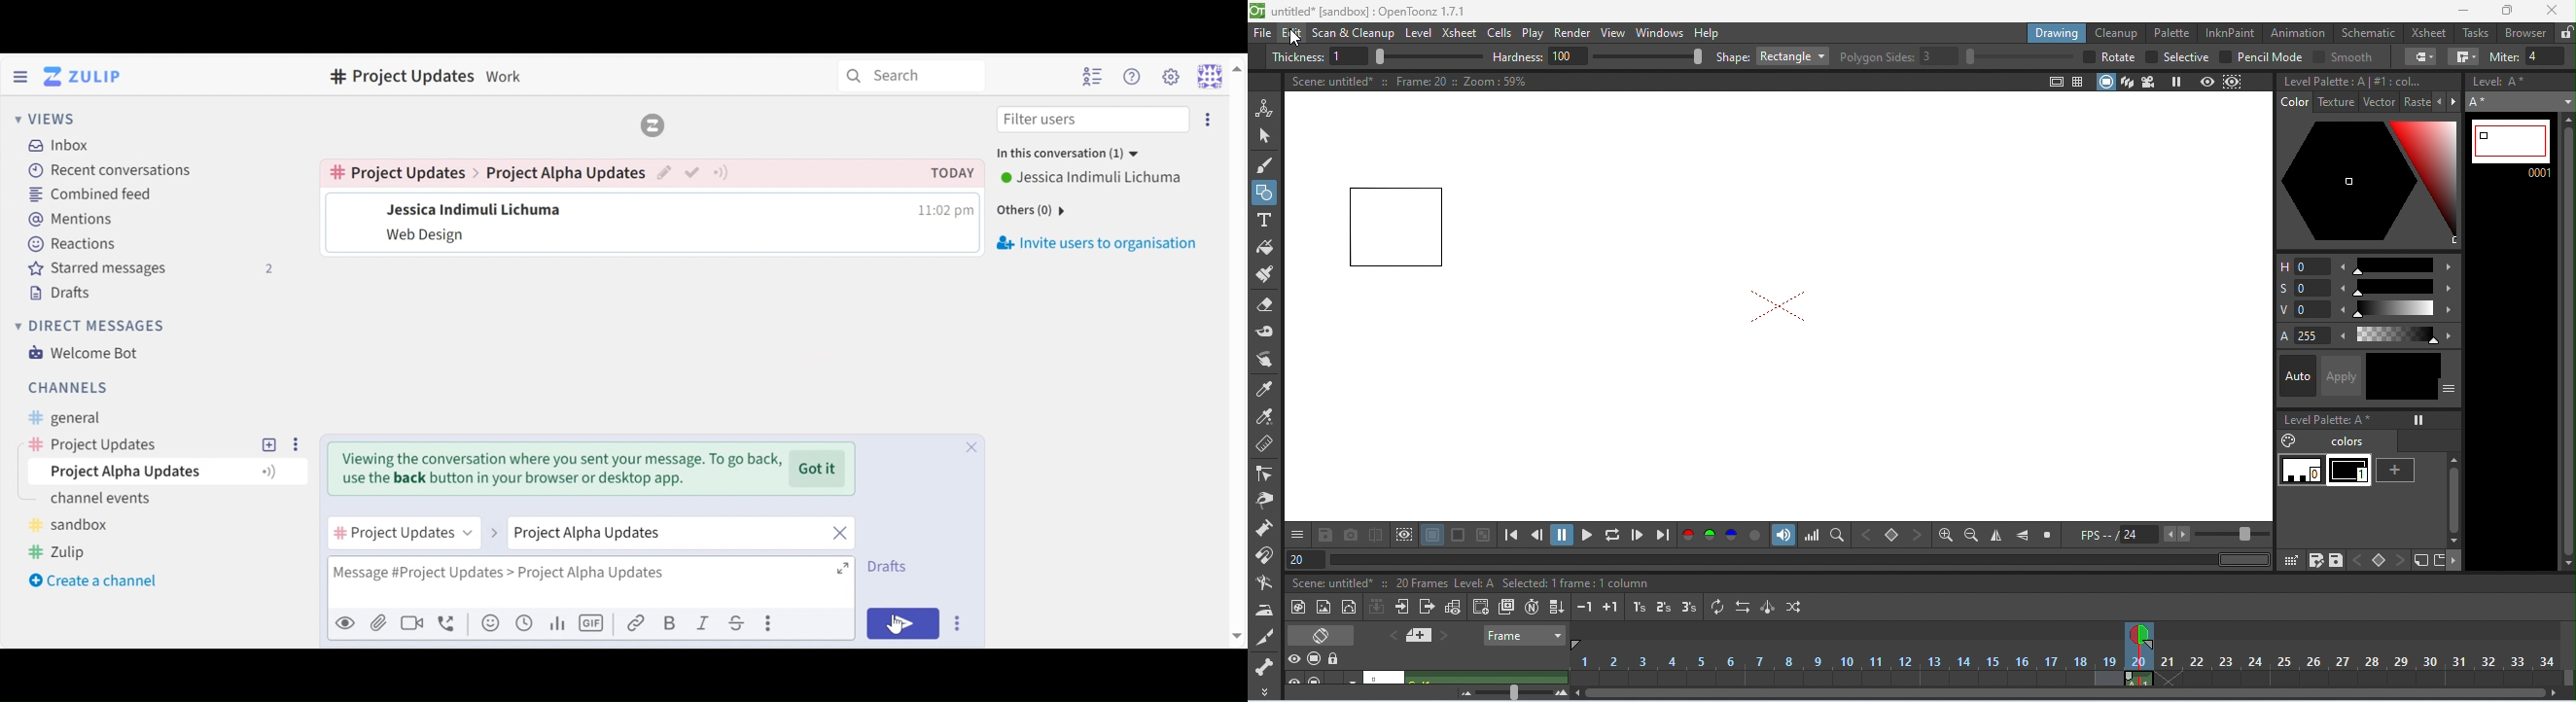  What do you see at coordinates (491, 623) in the screenshot?
I see `Add an emoji` at bounding box center [491, 623].